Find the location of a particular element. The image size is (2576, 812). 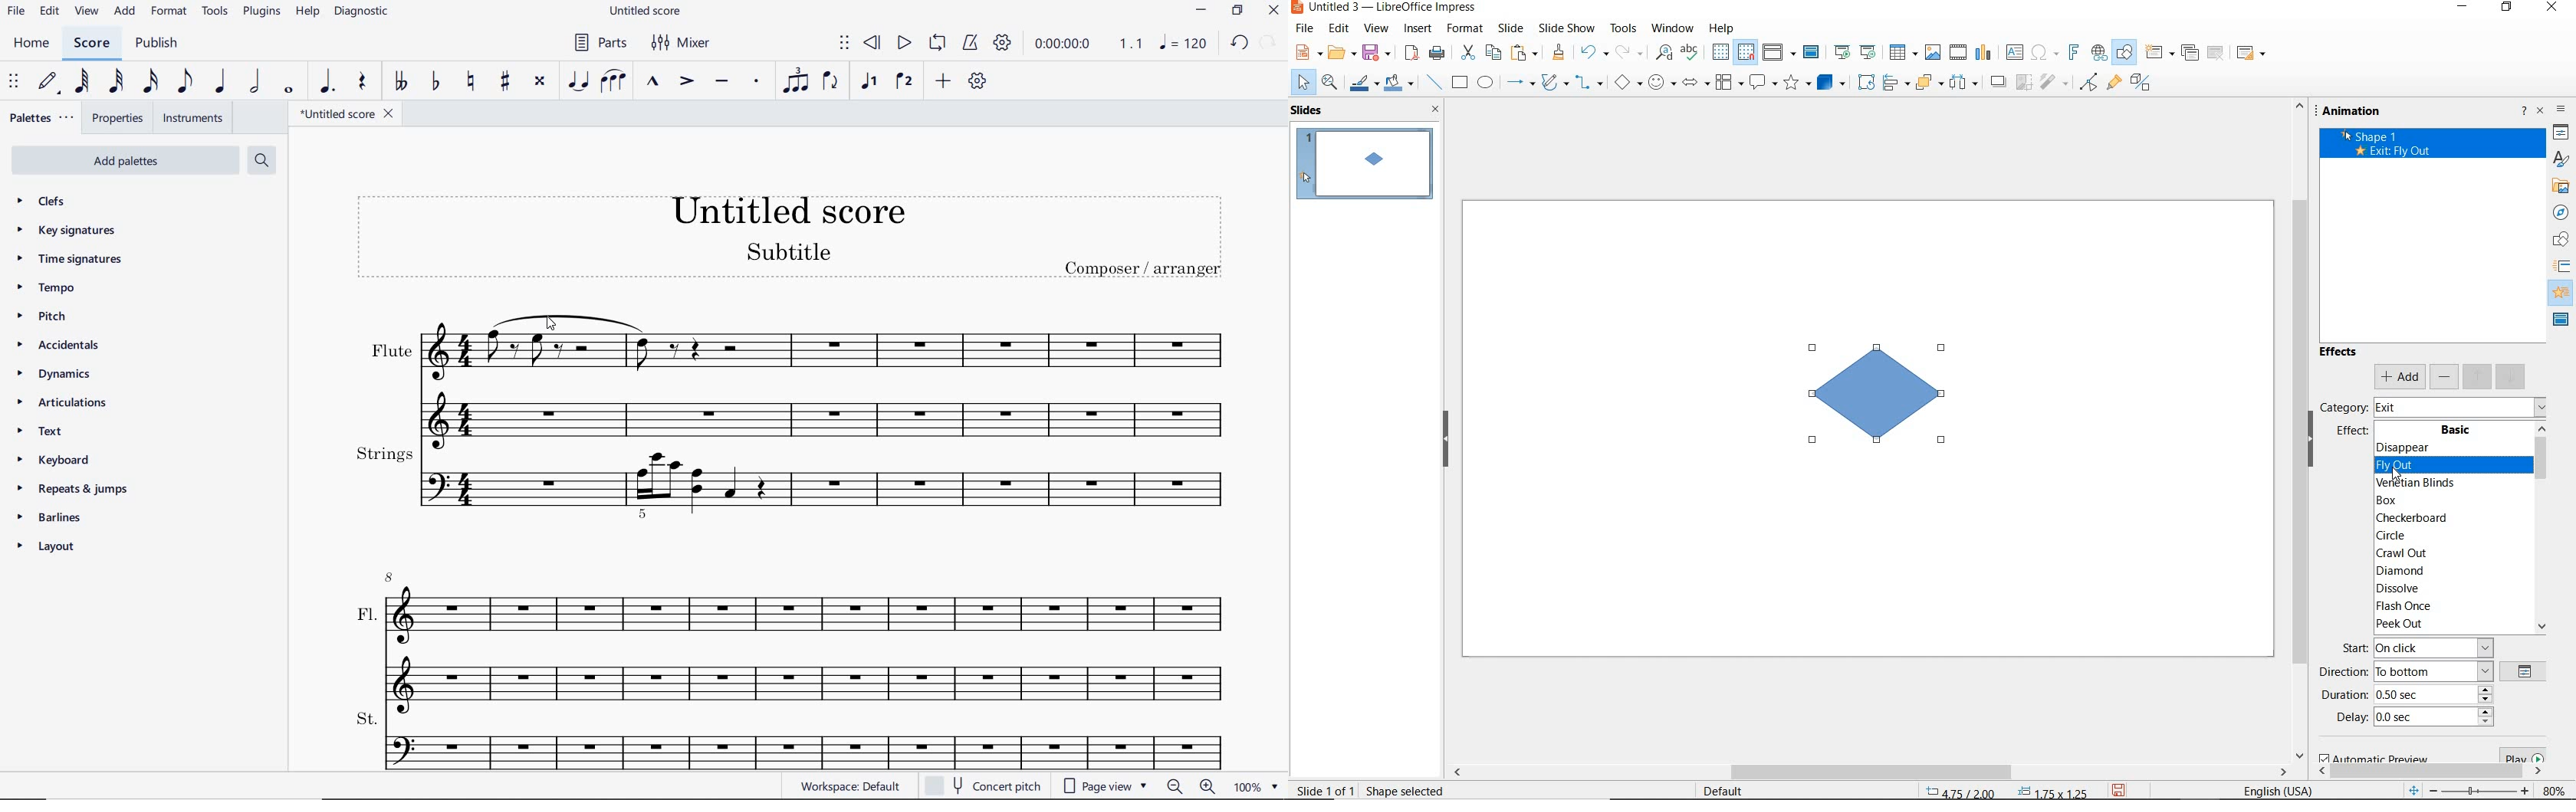

start from current slide is located at coordinates (1870, 53).